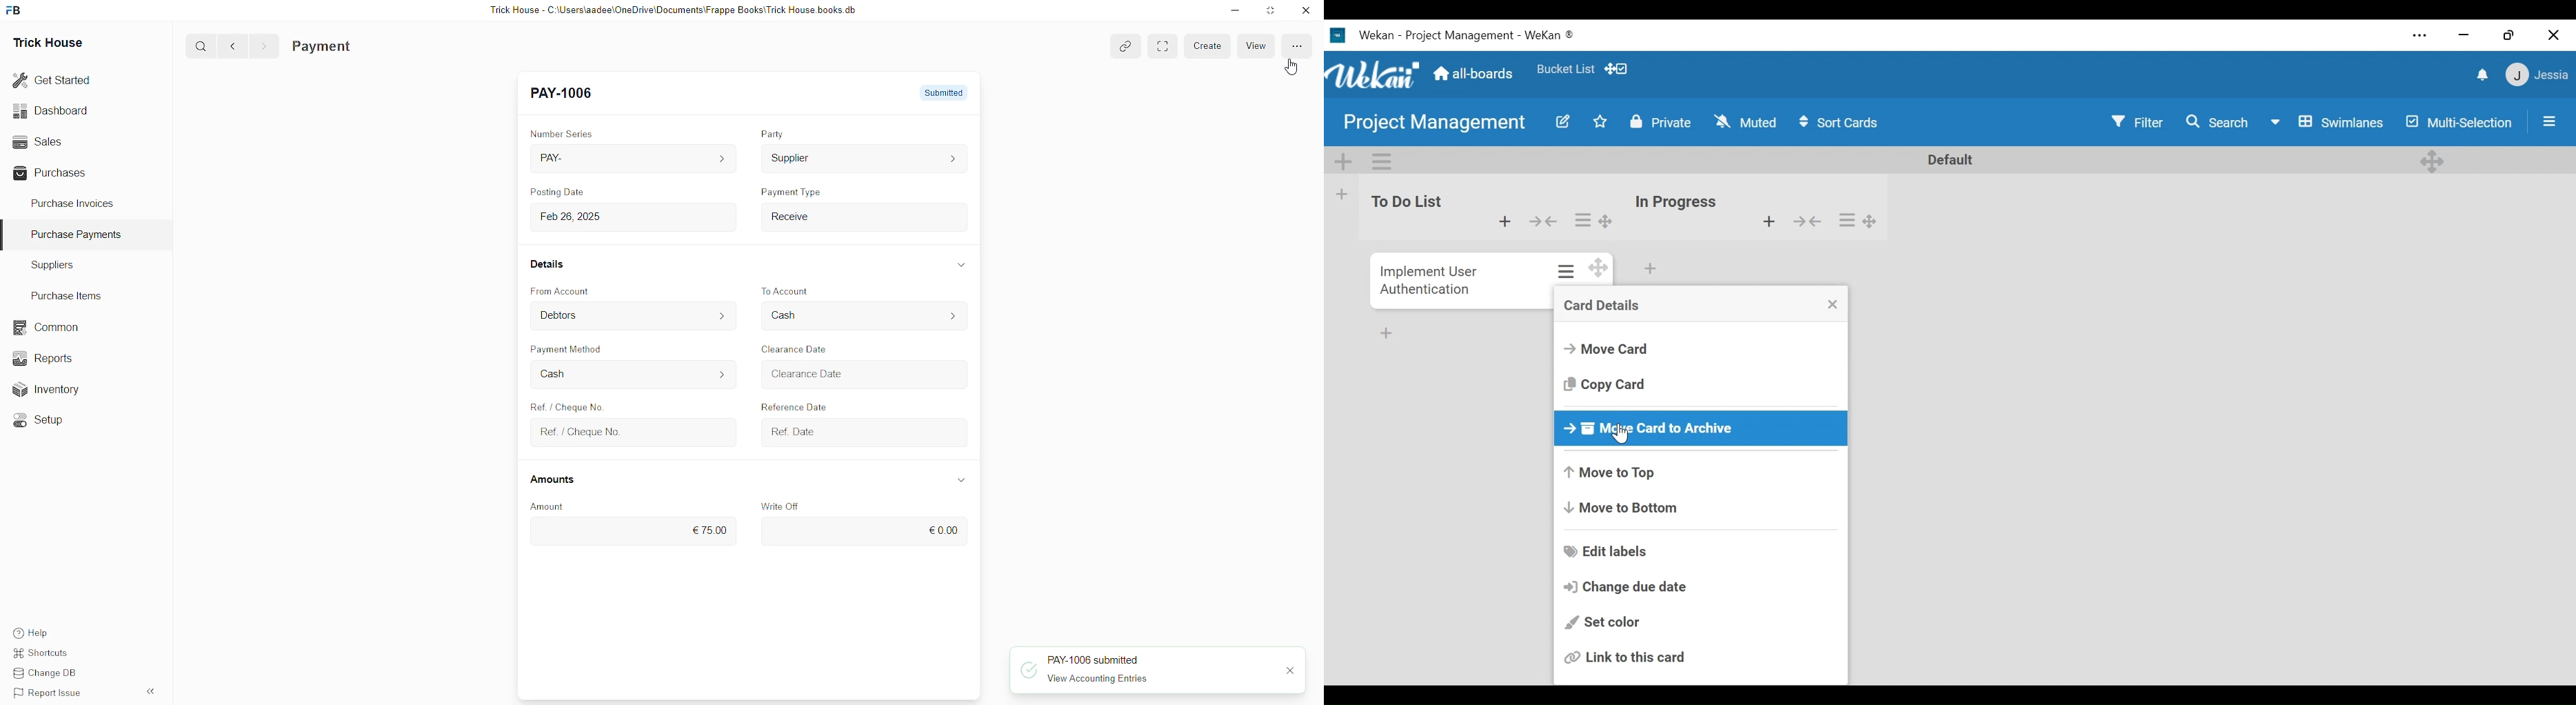 The height and width of the screenshot is (728, 2576). Describe the element at coordinates (955, 478) in the screenshot. I see `expand` at that location.